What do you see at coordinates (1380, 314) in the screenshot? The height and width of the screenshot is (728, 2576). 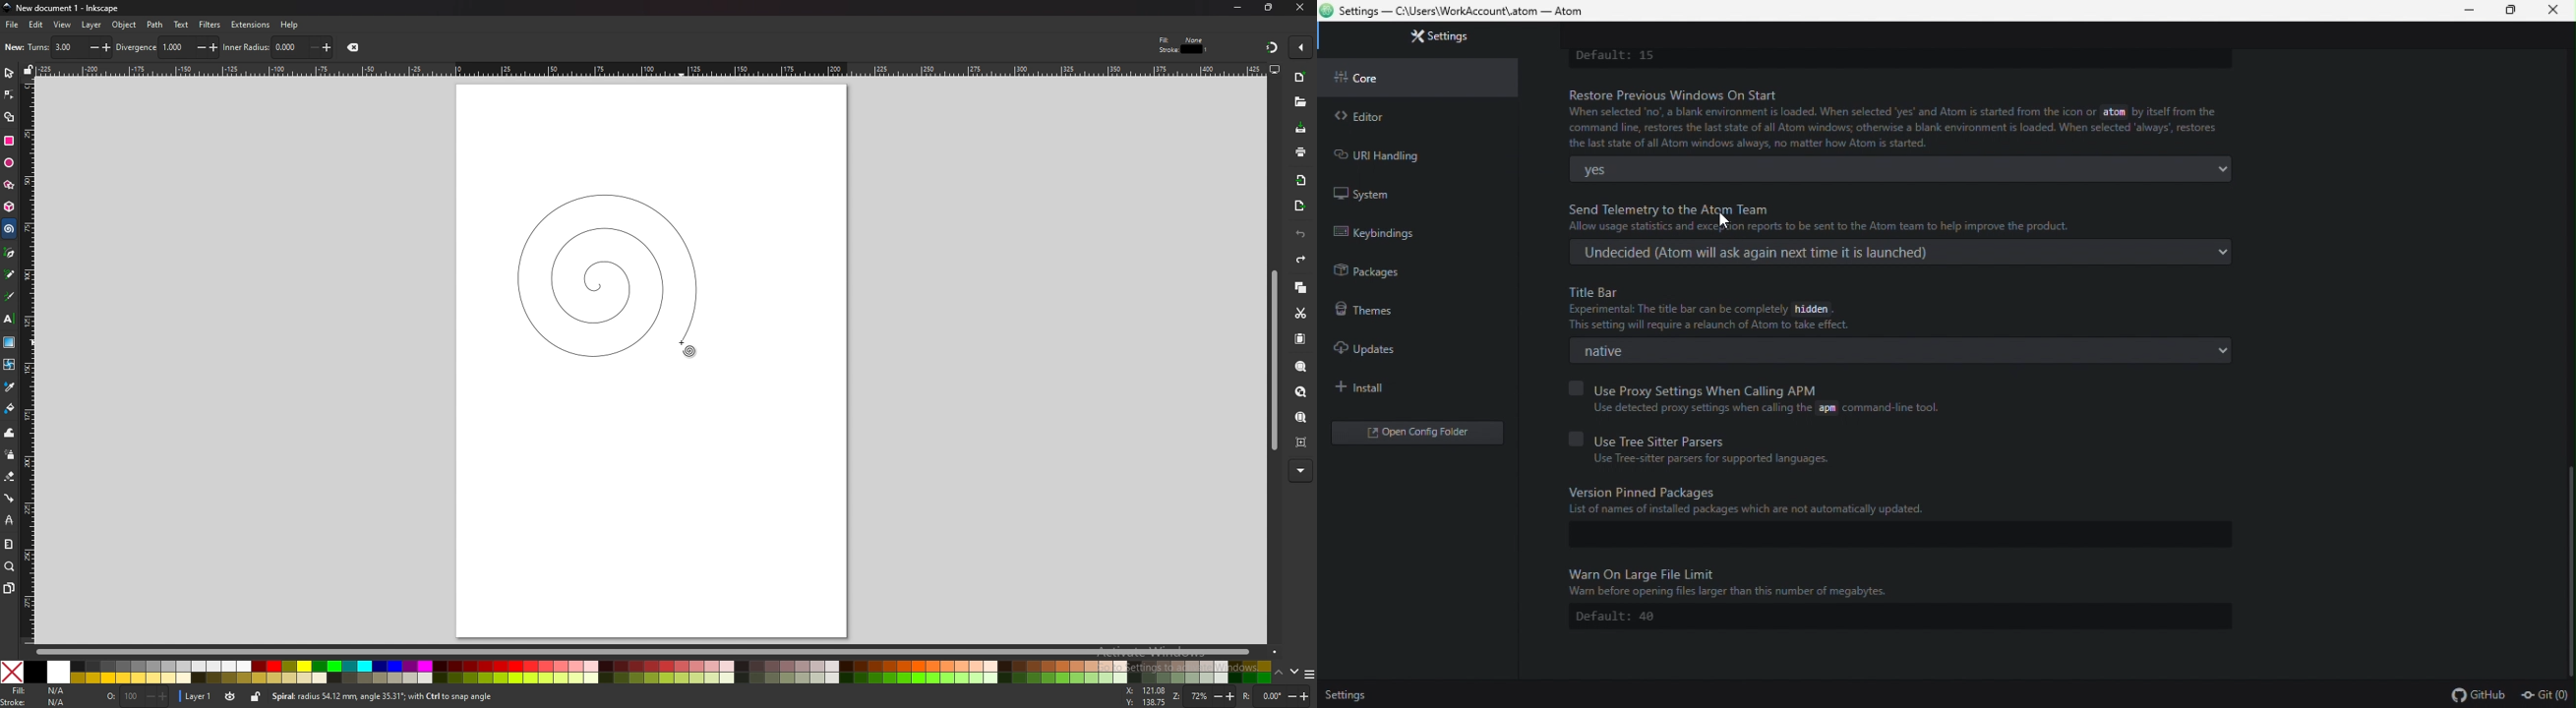 I see `Themes` at bounding box center [1380, 314].